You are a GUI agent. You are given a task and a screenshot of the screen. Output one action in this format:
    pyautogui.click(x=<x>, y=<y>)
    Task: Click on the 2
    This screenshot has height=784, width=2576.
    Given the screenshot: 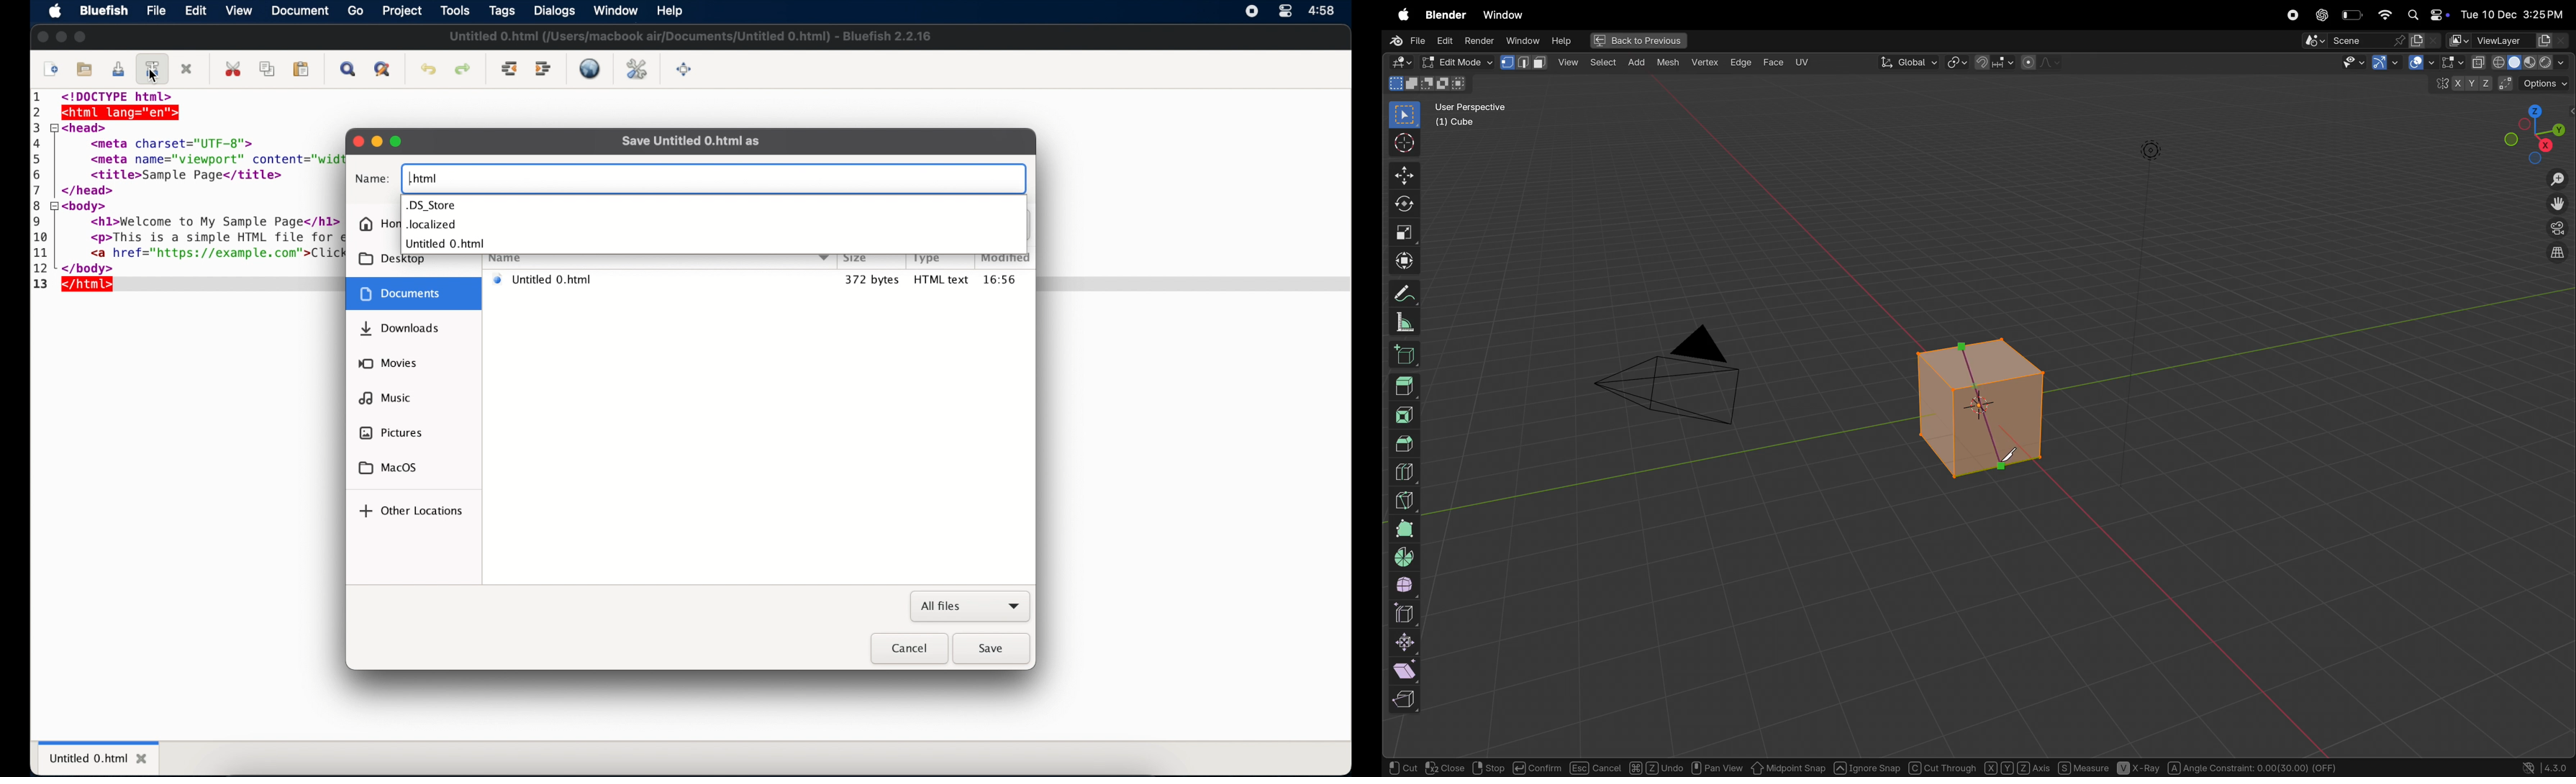 What is the action you would take?
    pyautogui.click(x=38, y=112)
    